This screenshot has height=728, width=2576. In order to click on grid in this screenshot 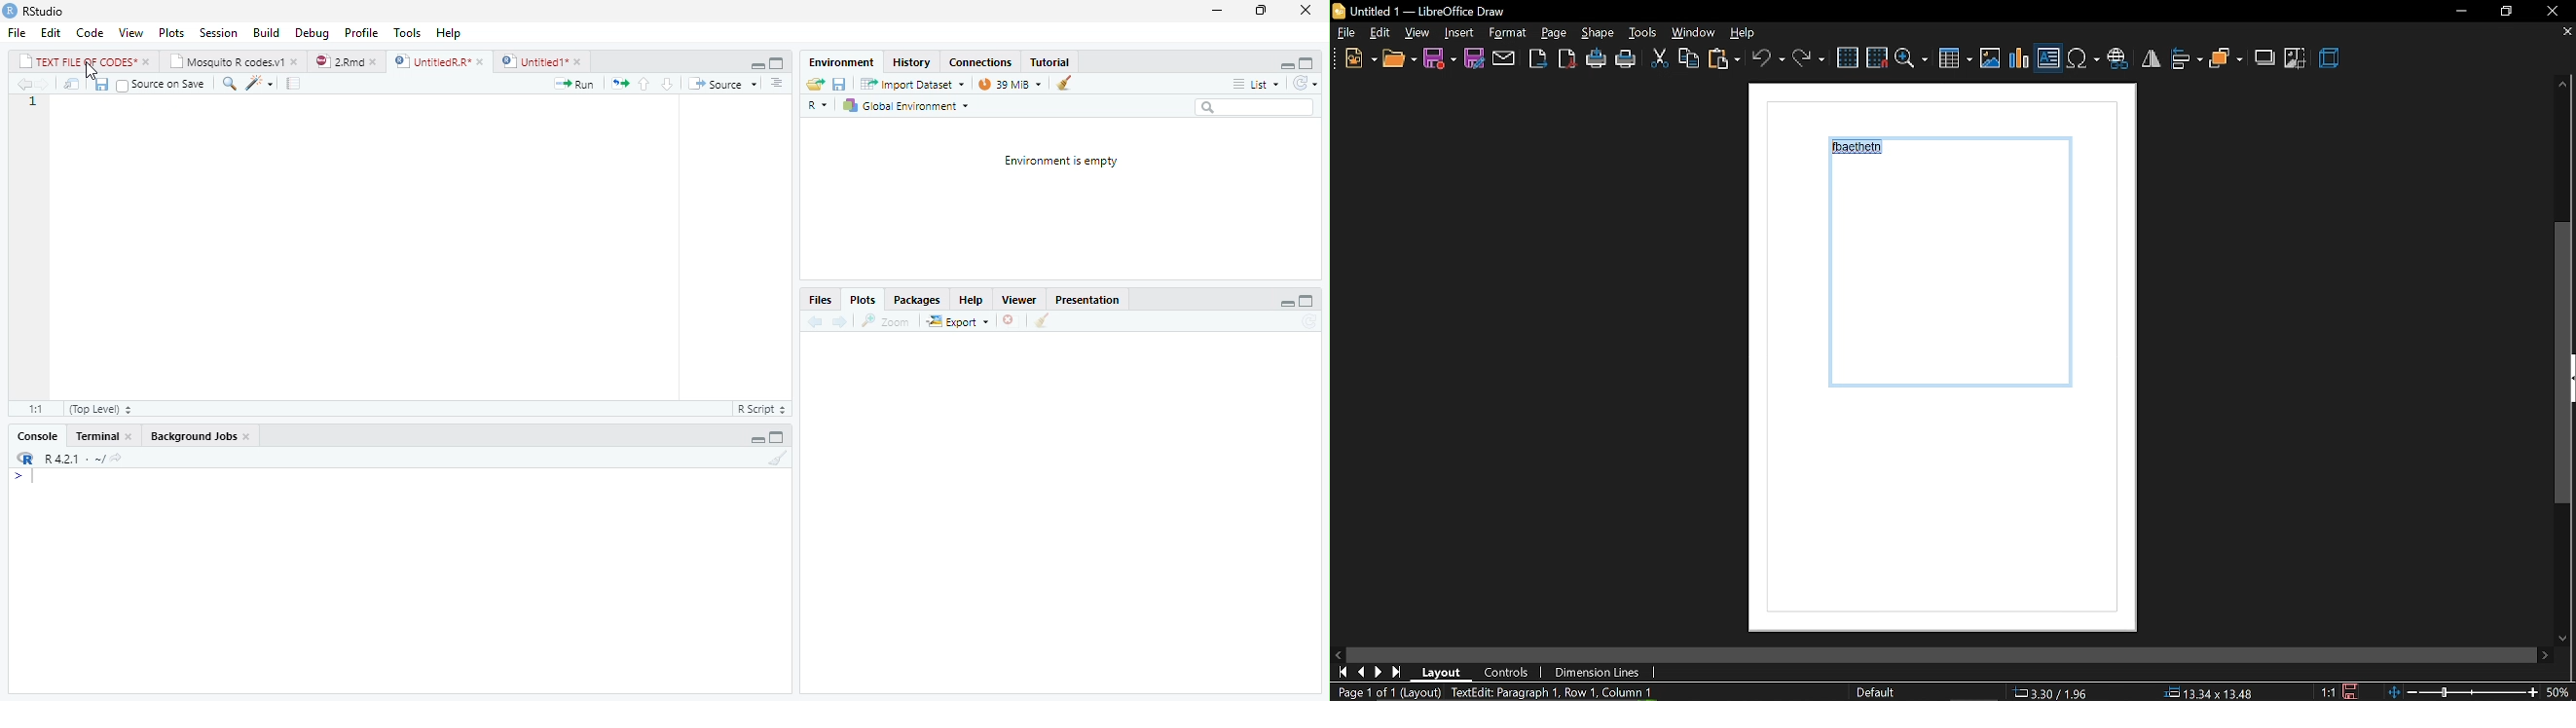, I will do `click(1847, 58)`.